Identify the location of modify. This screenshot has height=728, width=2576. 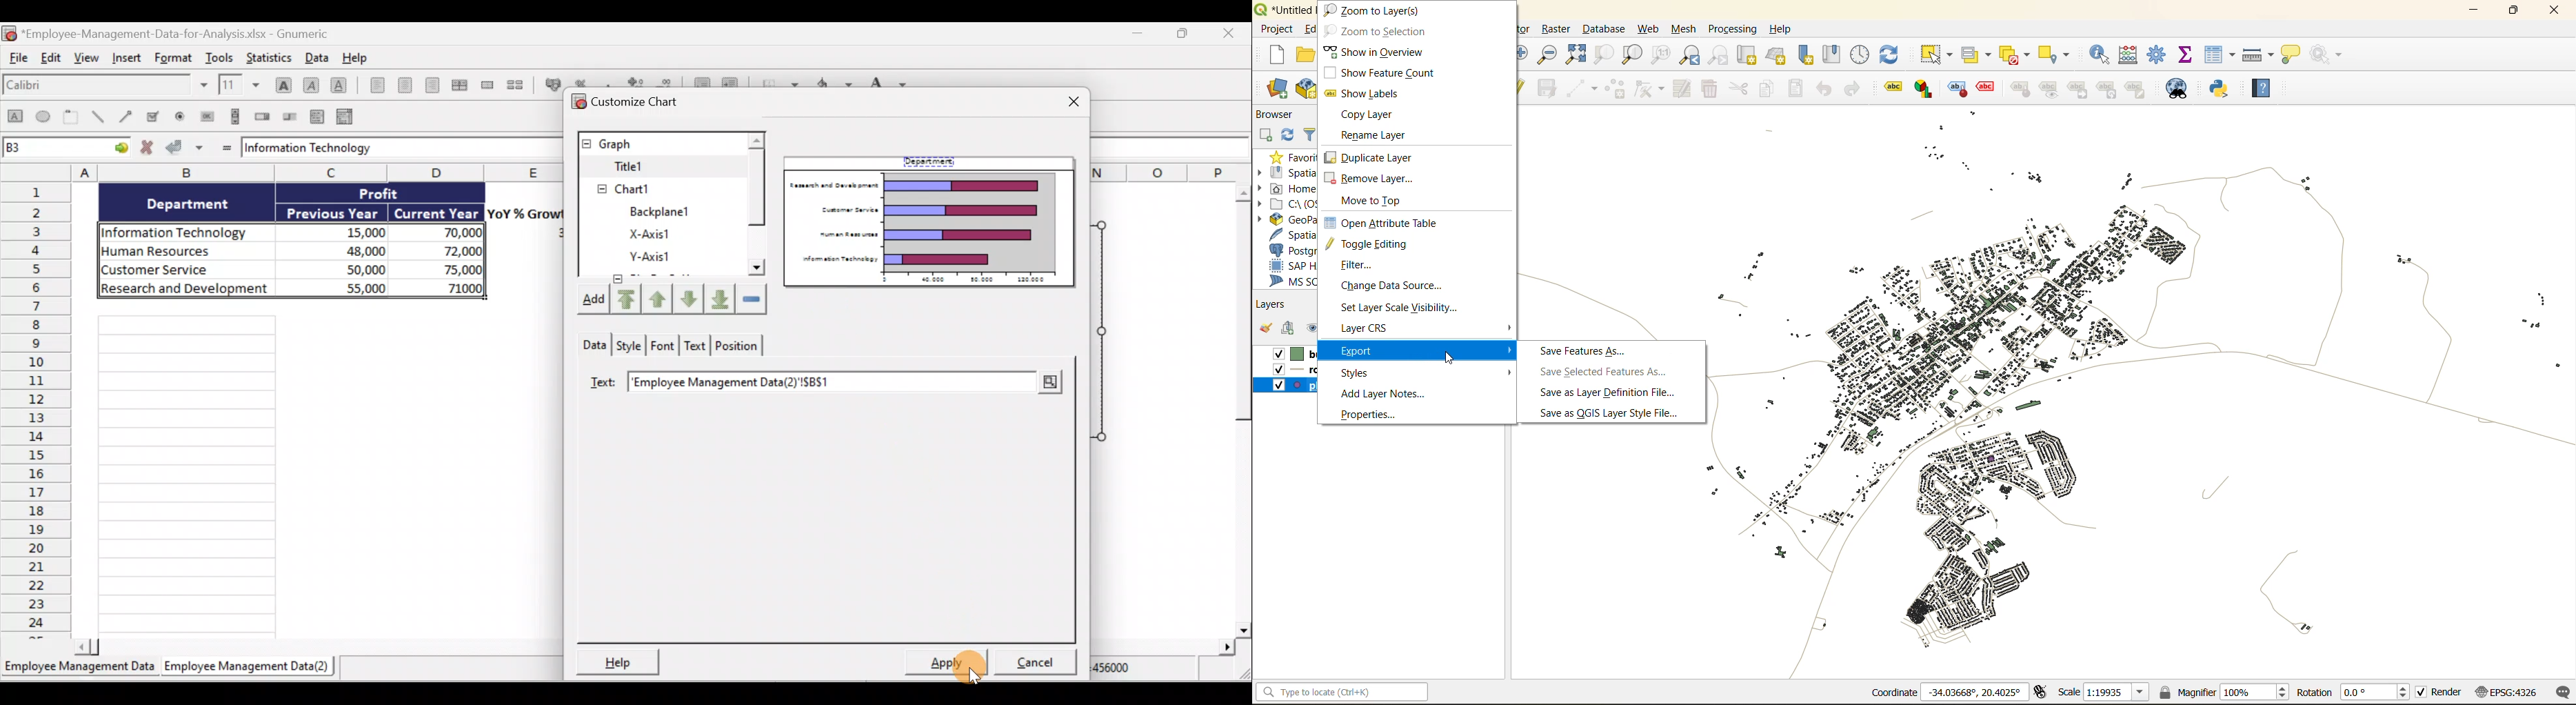
(1684, 89).